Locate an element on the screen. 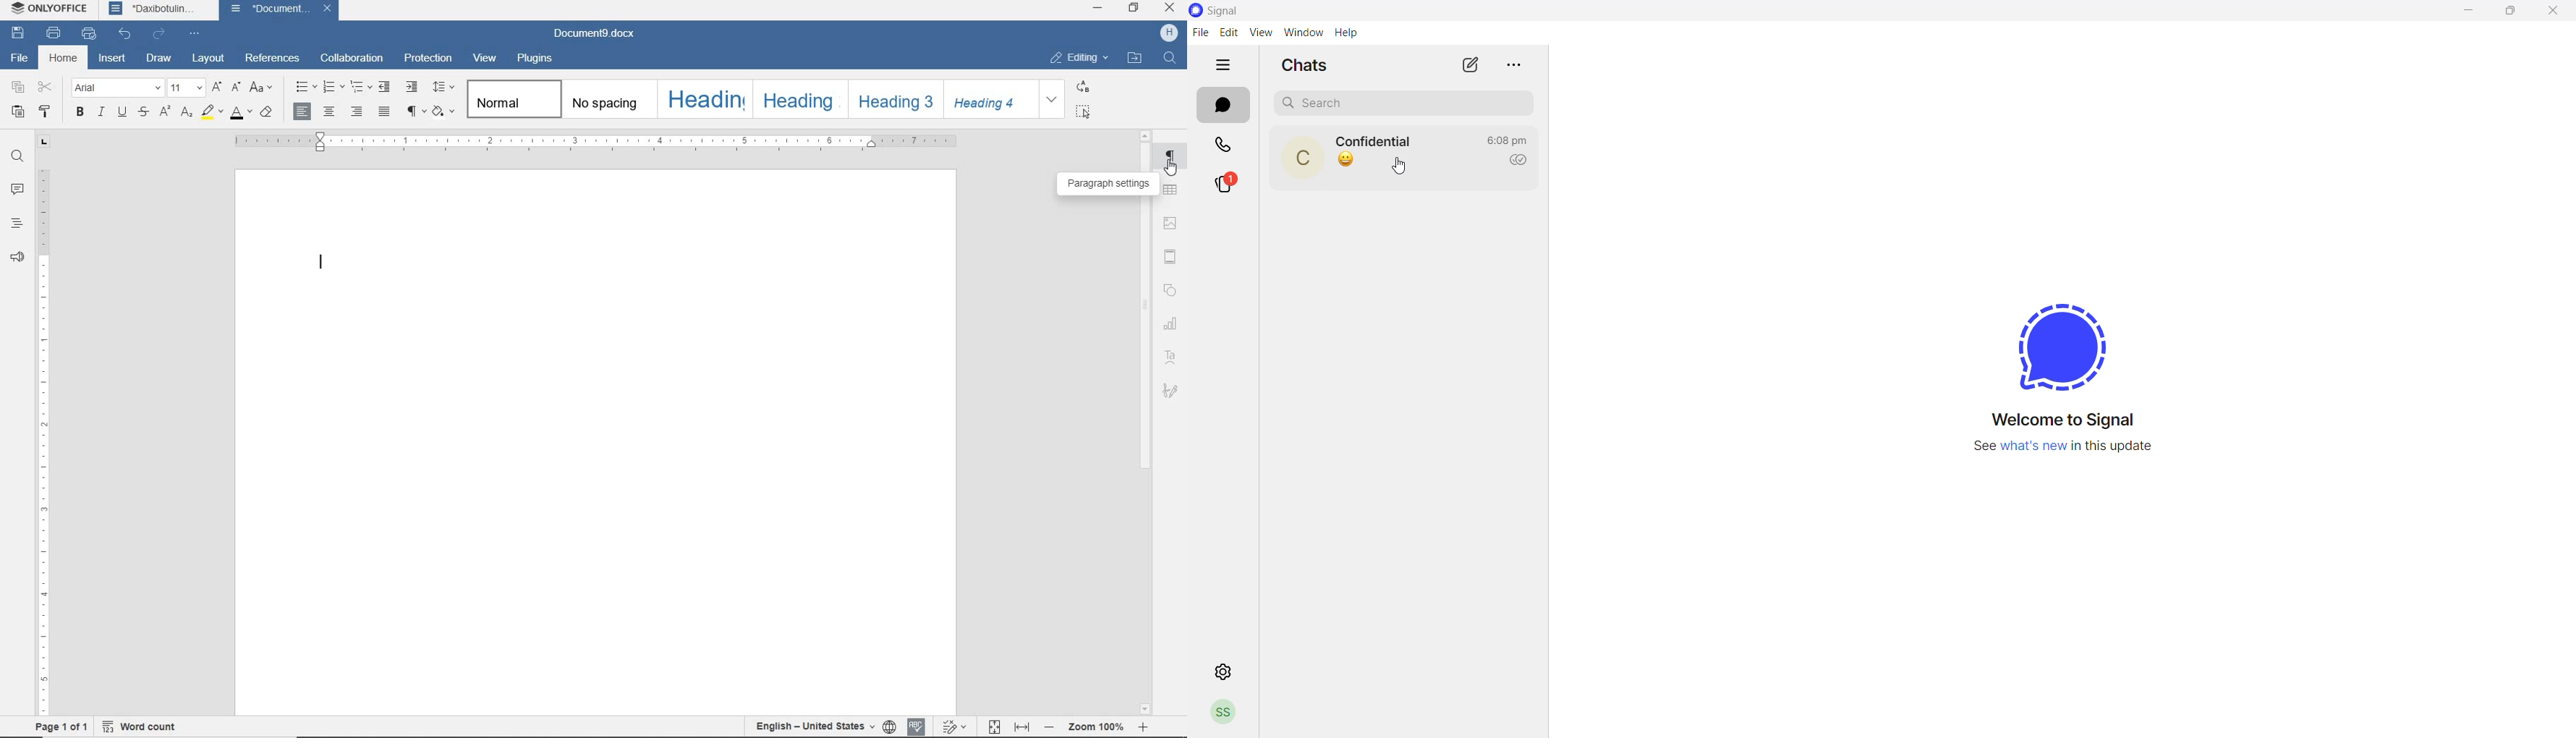  spell checking is located at coordinates (916, 726).